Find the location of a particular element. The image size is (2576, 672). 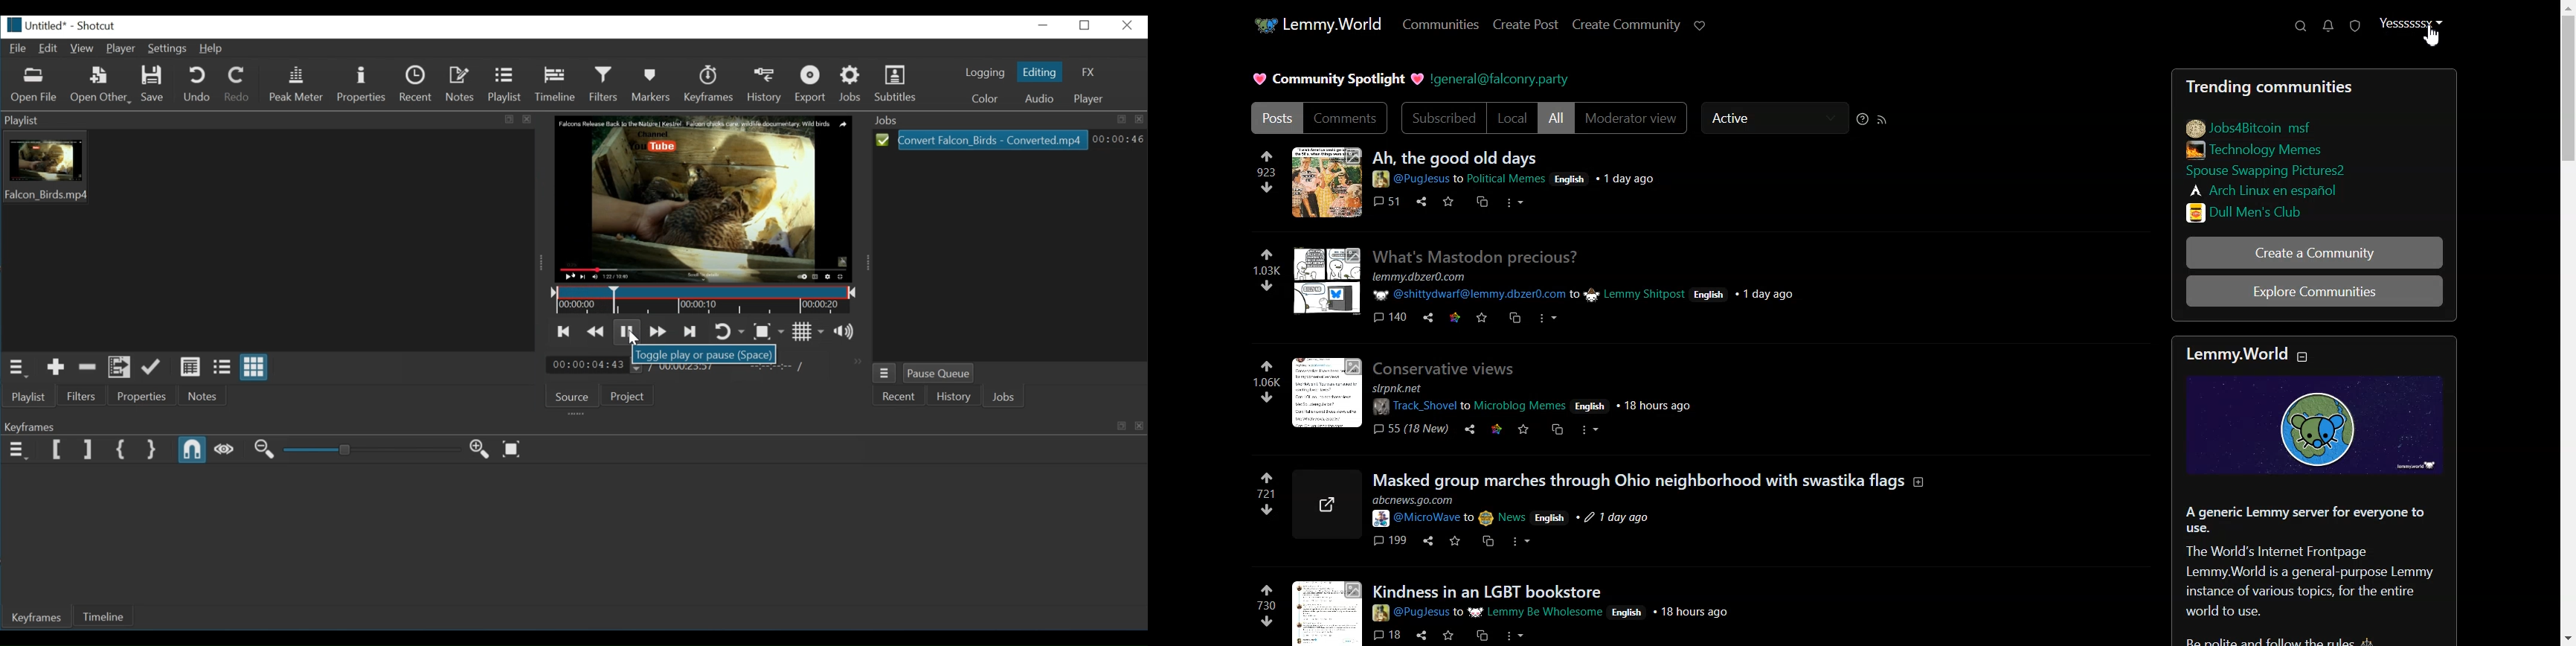

Adjust Zoom is located at coordinates (372, 449).